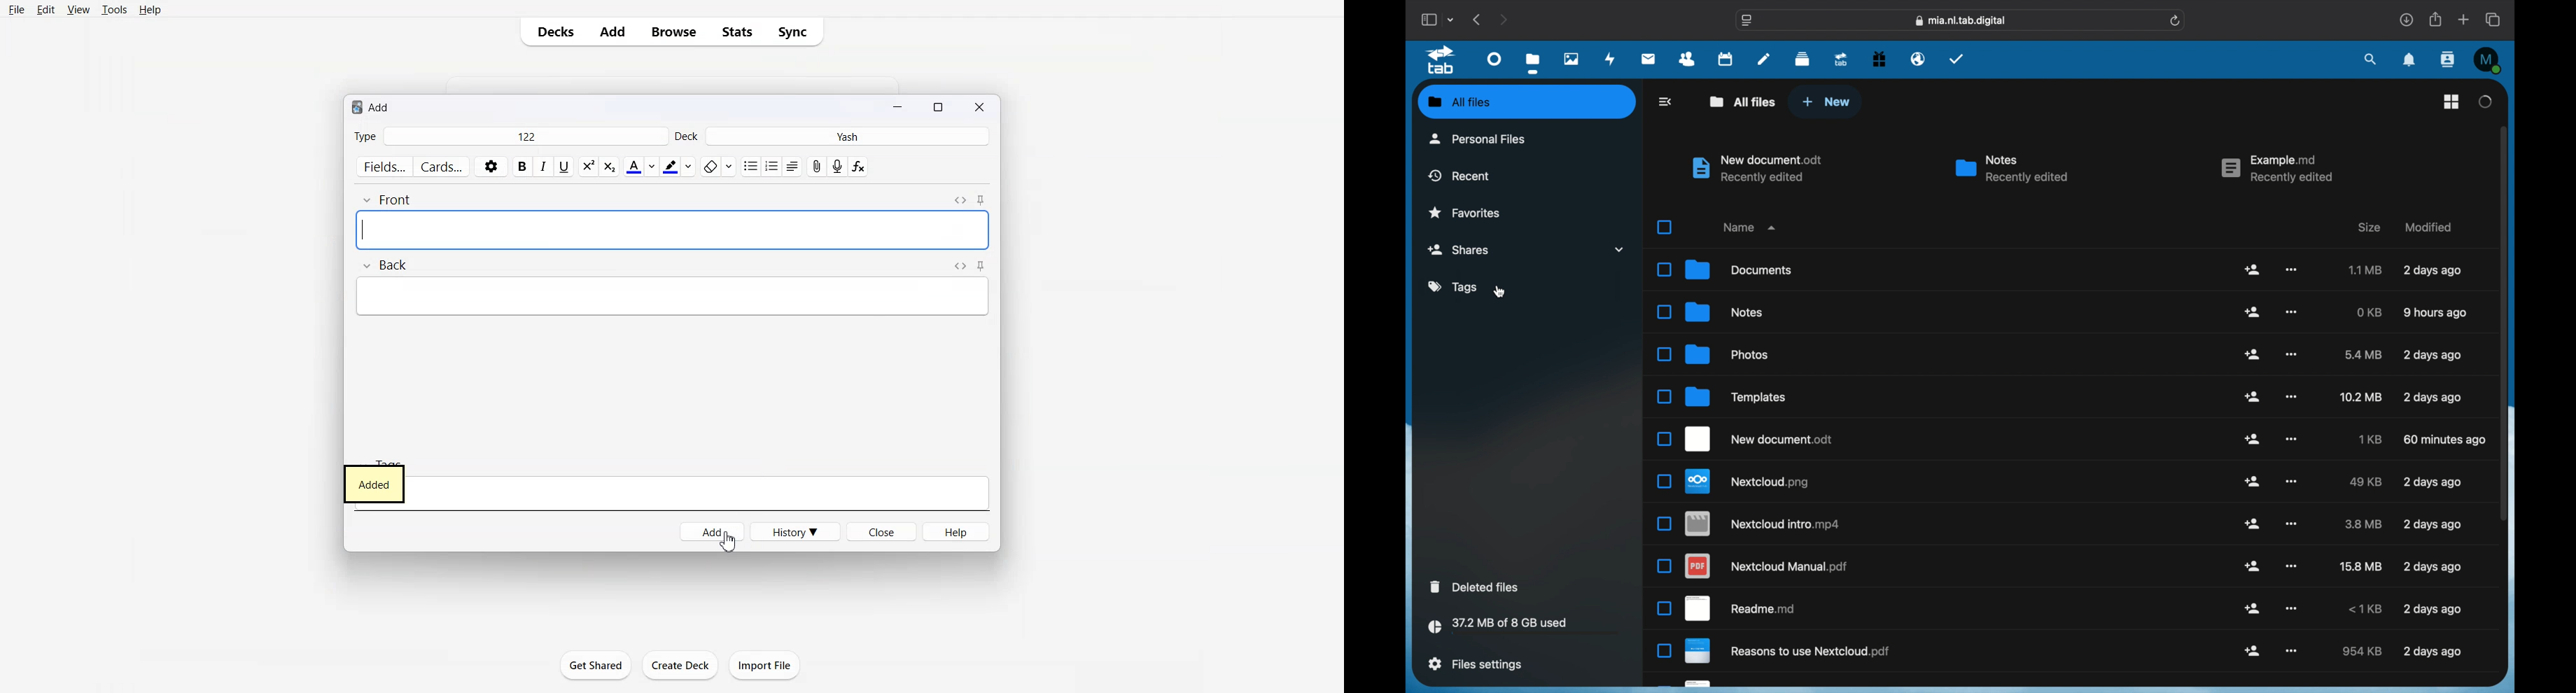 Image resolution: width=2576 pixels, height=700 pixels. Describe the element at coordinates (1918, 58) in the screenshot. I see `email` at that location.